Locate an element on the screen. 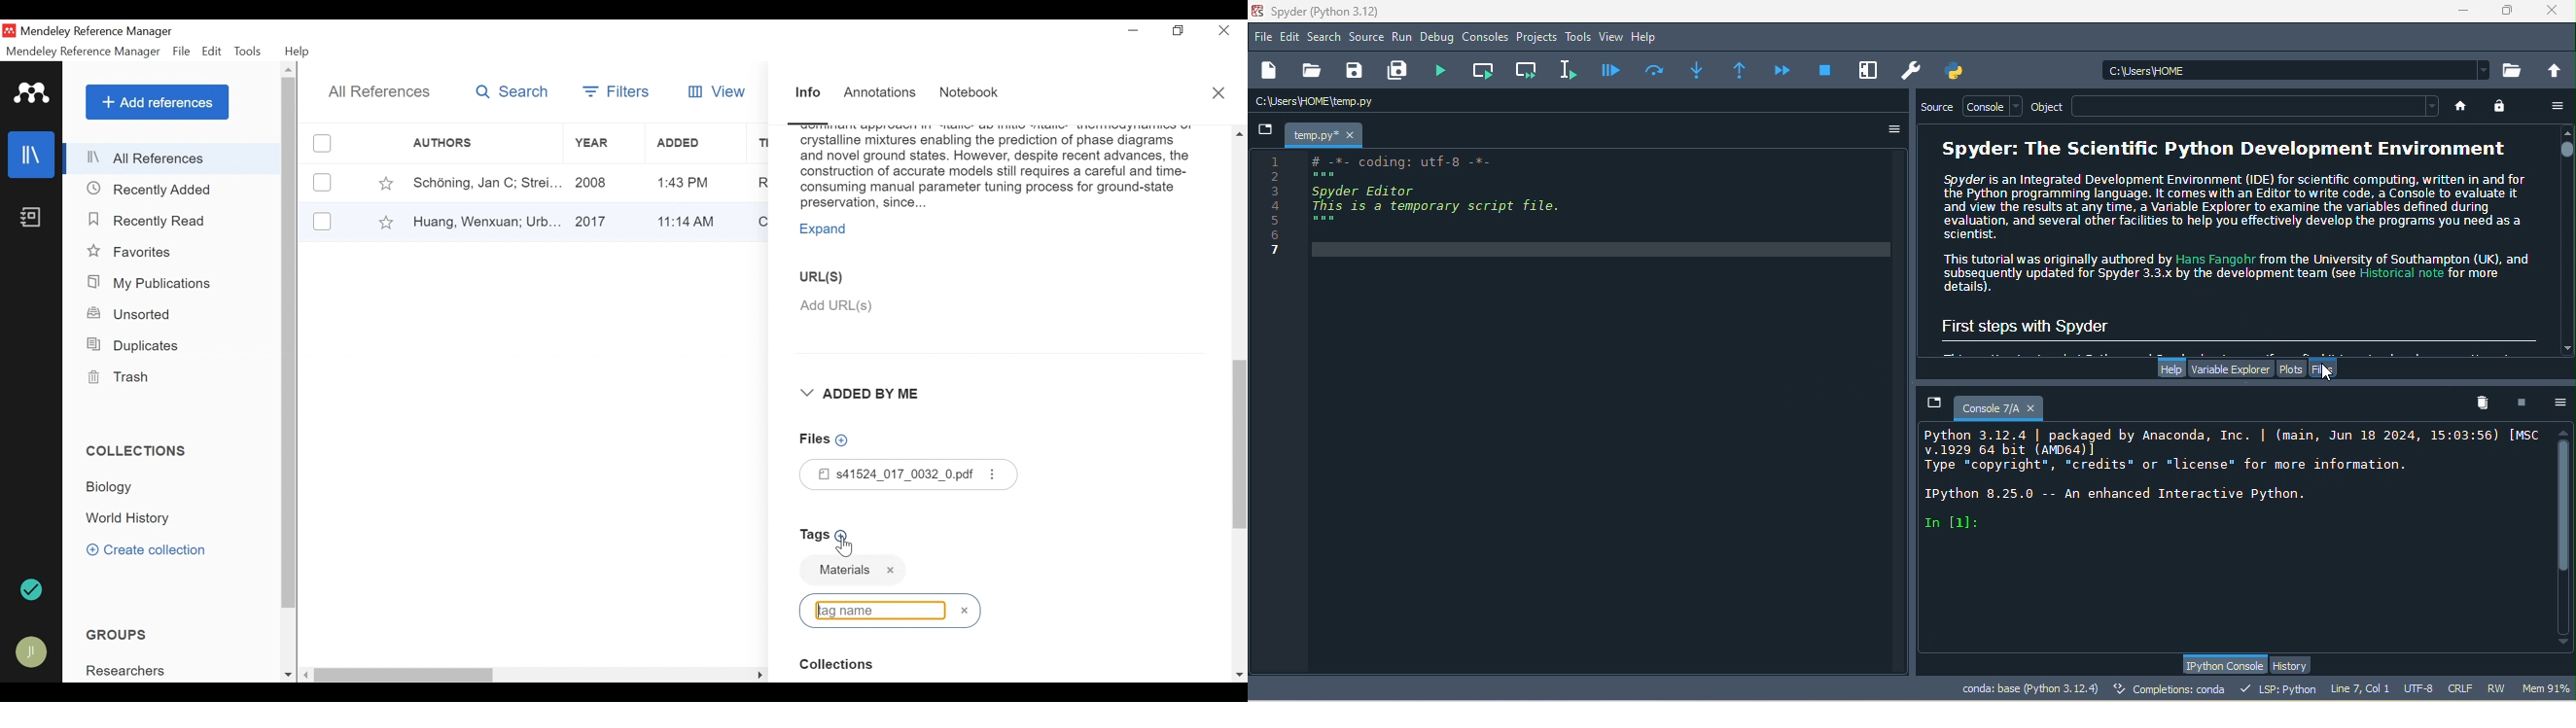 Image resolution: width=2576 pixels, height=728 pixels. continue execution is located at coordinates (1784, 70).